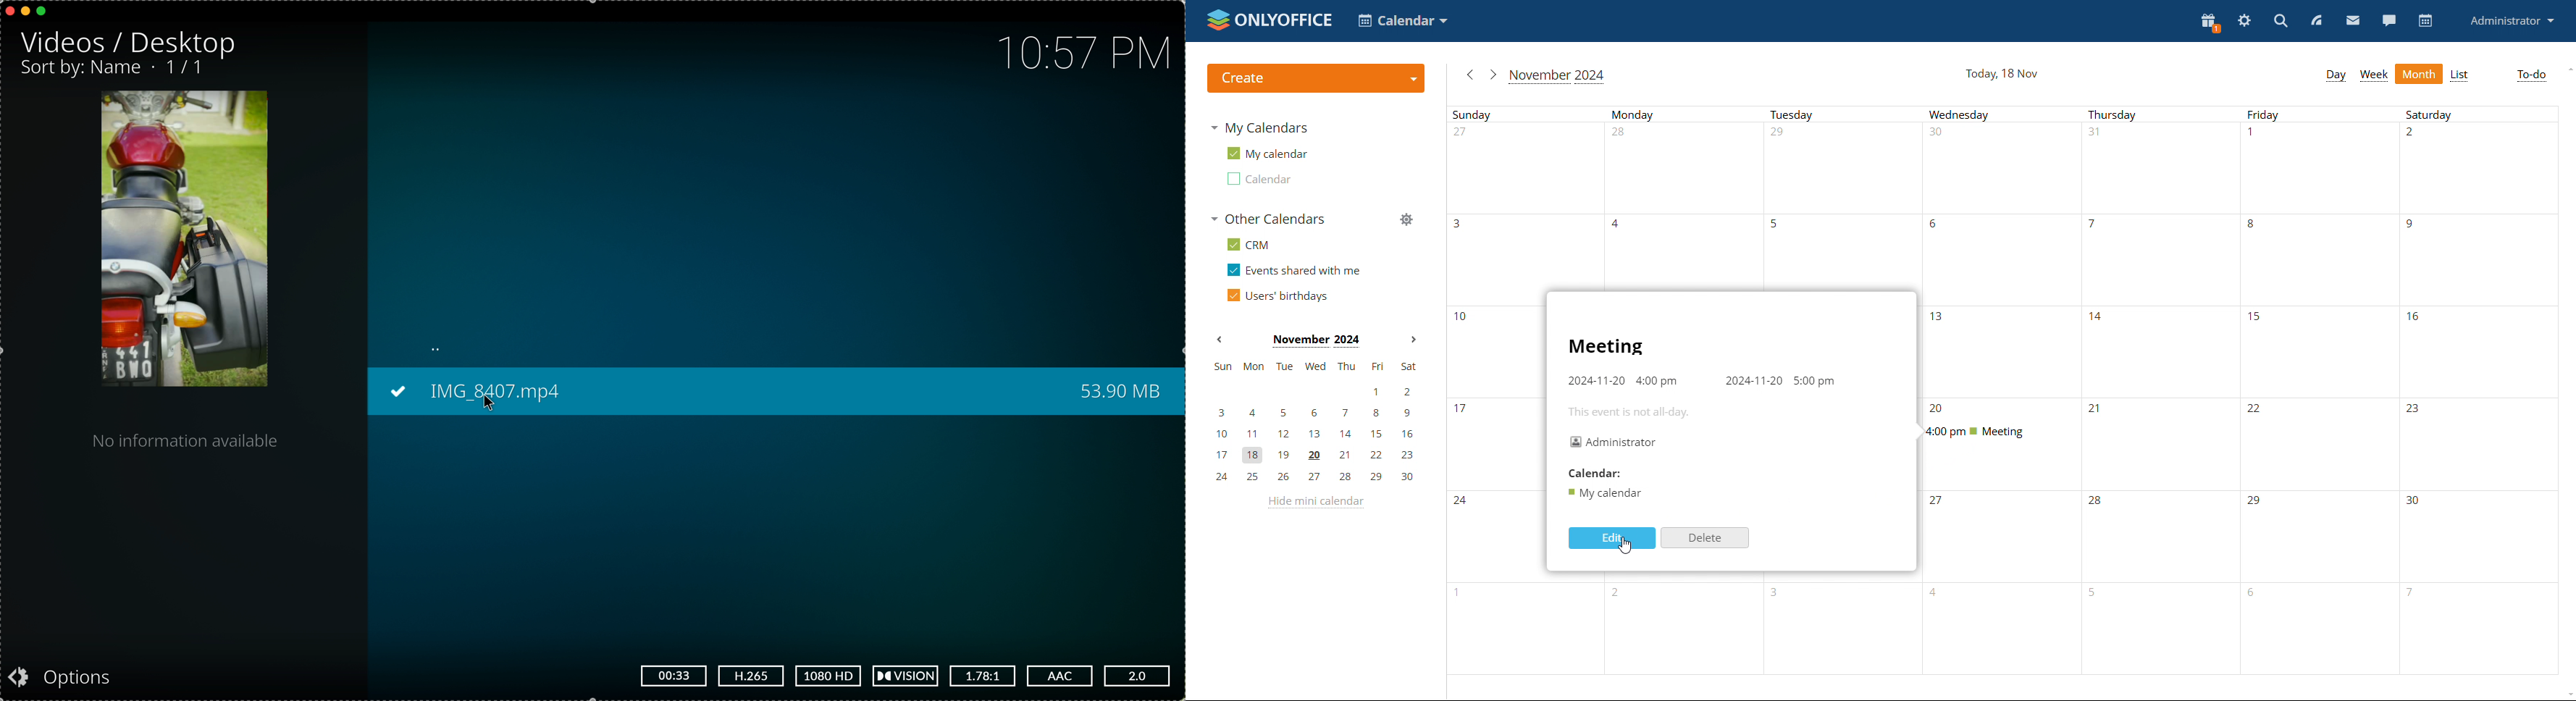 The width and height of the screenshot is (2576, 728). What do you see at coordinates (112, 69) in the screenshot?
I see `Sort by:Name . 1/1` at bounding box center [112, 69].